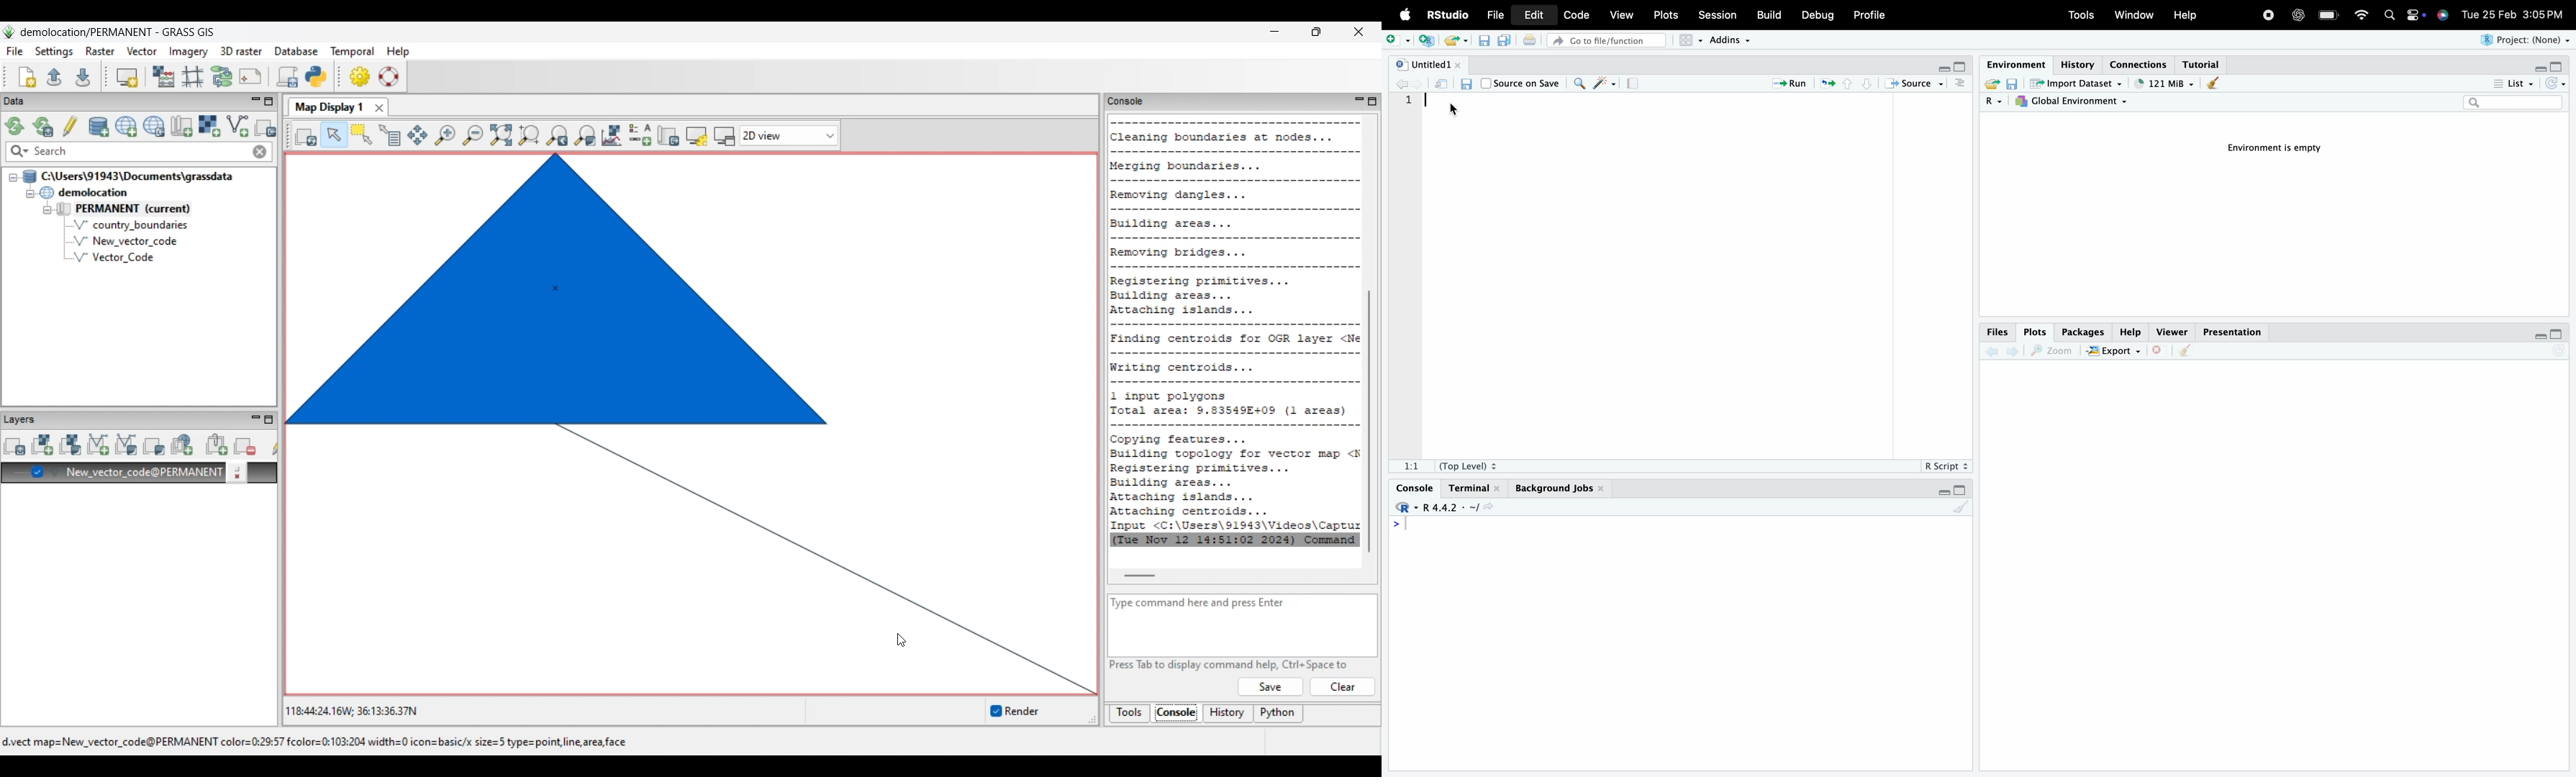 The width and height of the screenshot is (2576, 784). I want to click on Run the current line or selection (Ctrl + Enter), so click(1786, 84).